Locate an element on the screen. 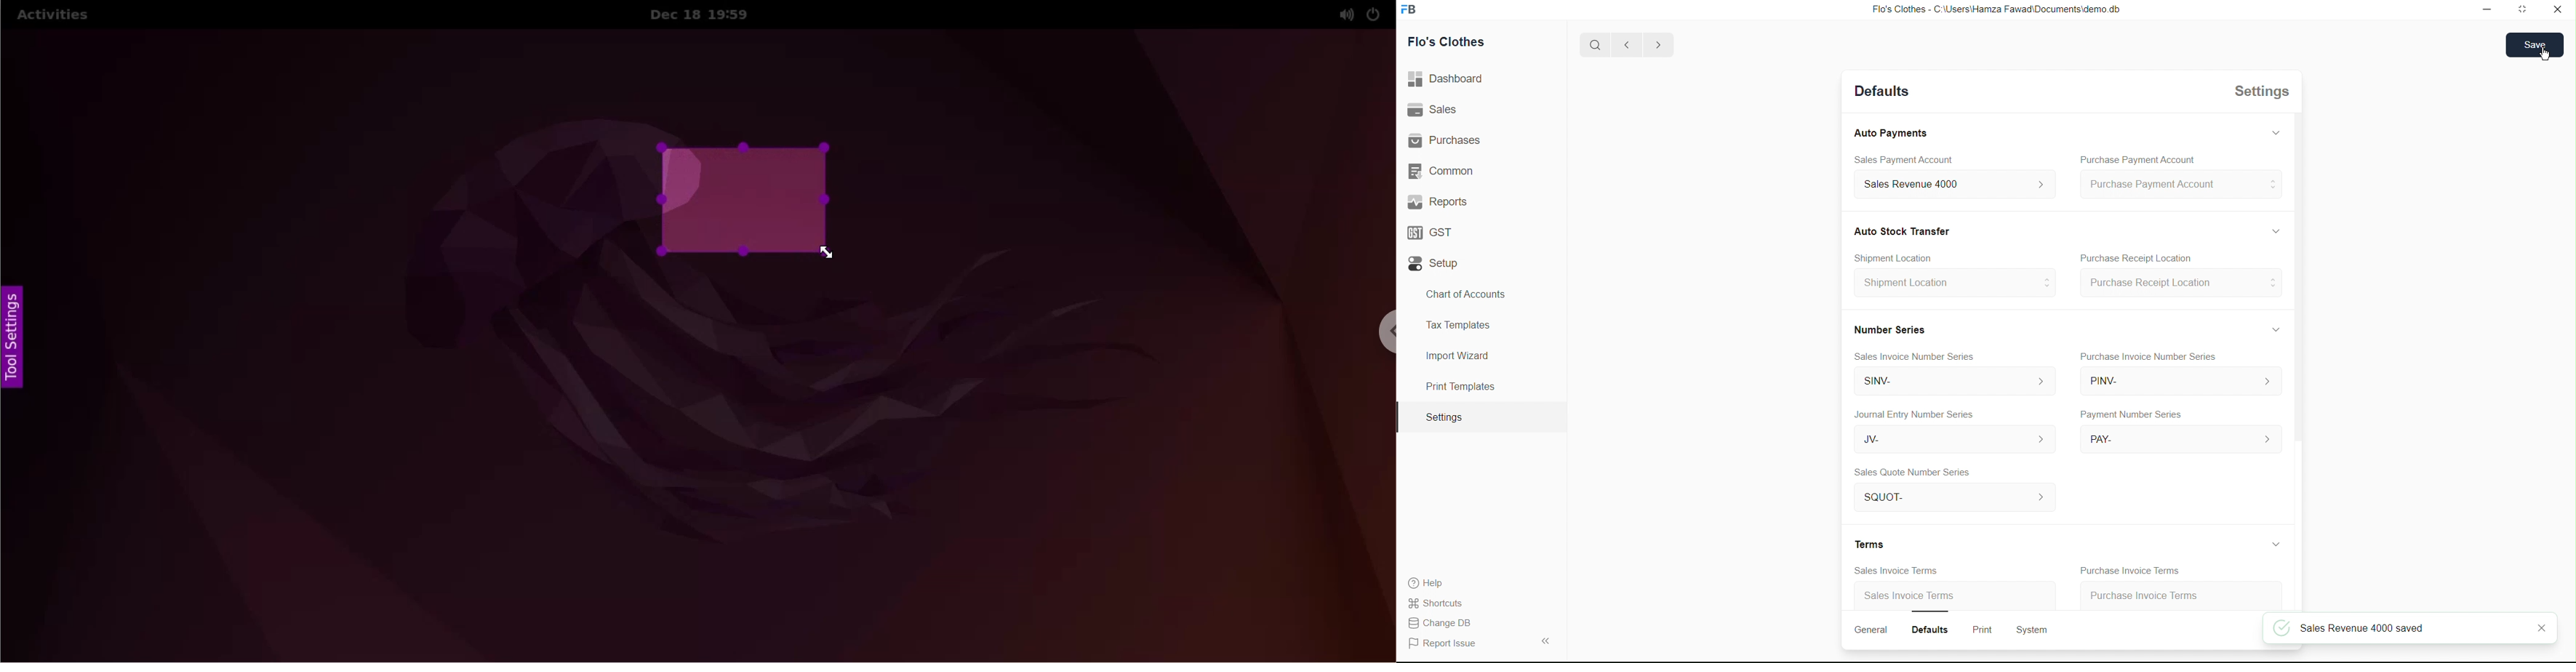 This screenshot has width=2576, height=672. PINV- is located at coordinates (2181, 383).